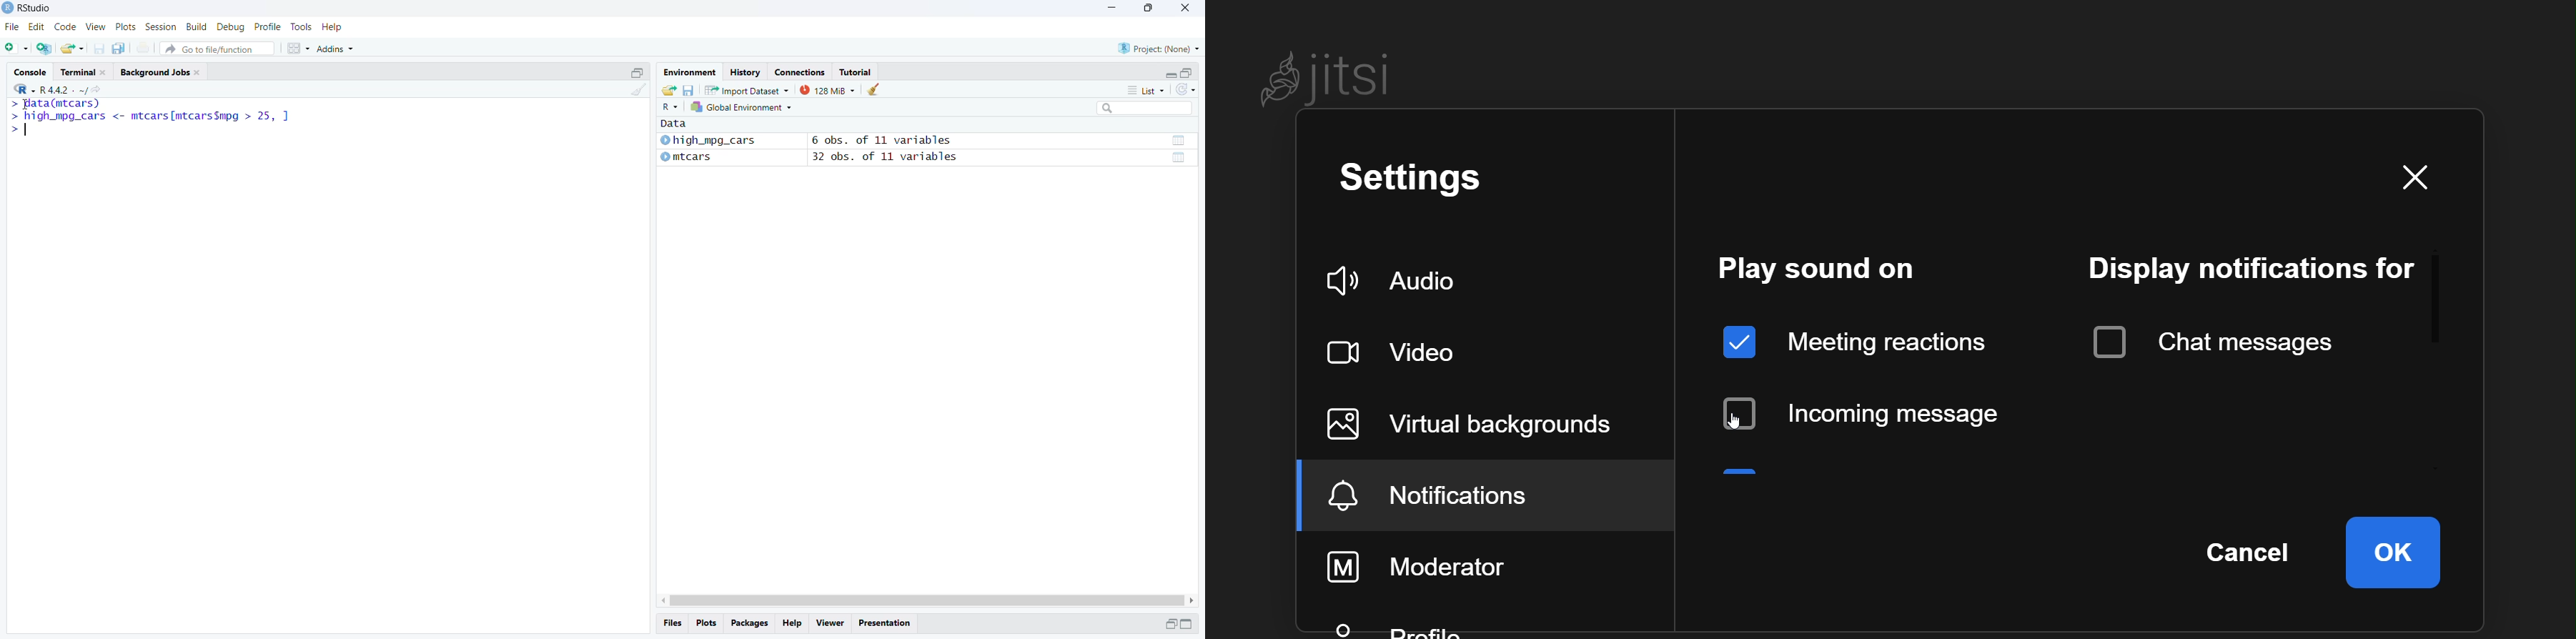  What do you see at coordinates (637, 72) in the screenshot?
I see `minimize` at bounding box center [637, 72].